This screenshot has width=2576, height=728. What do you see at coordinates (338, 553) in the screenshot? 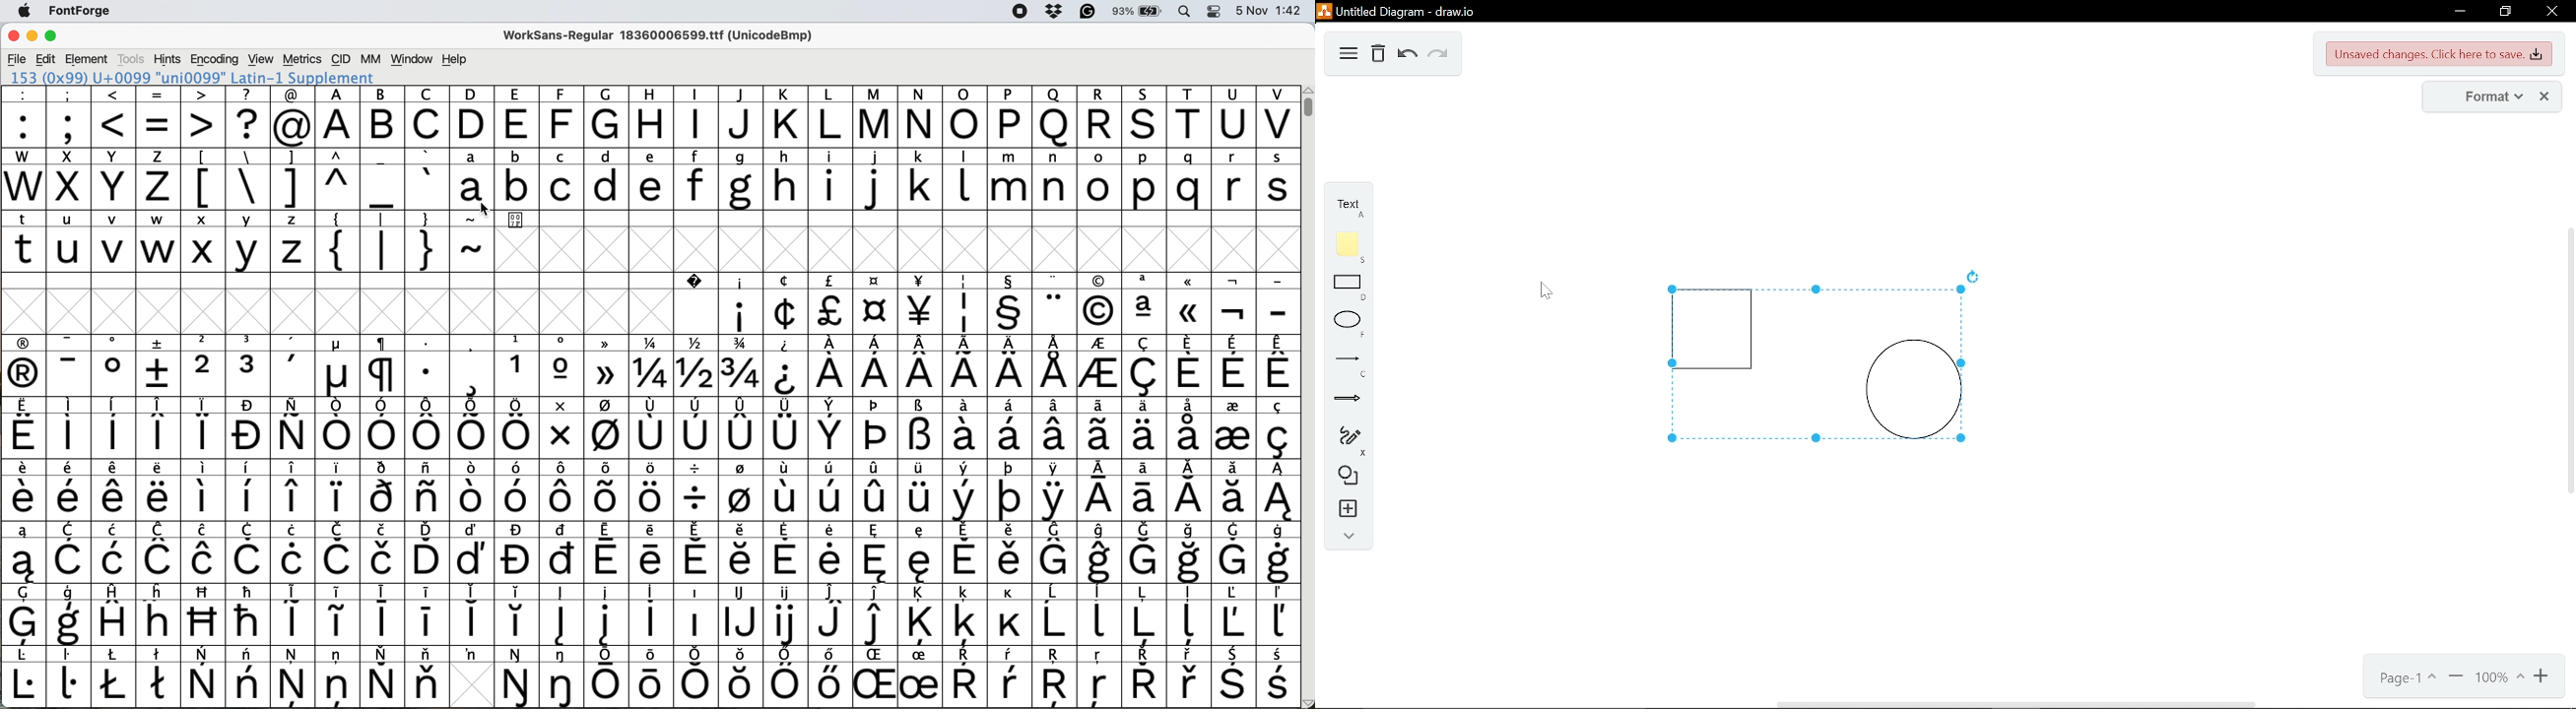
I see `symbol` at bounding box center [338, 553].